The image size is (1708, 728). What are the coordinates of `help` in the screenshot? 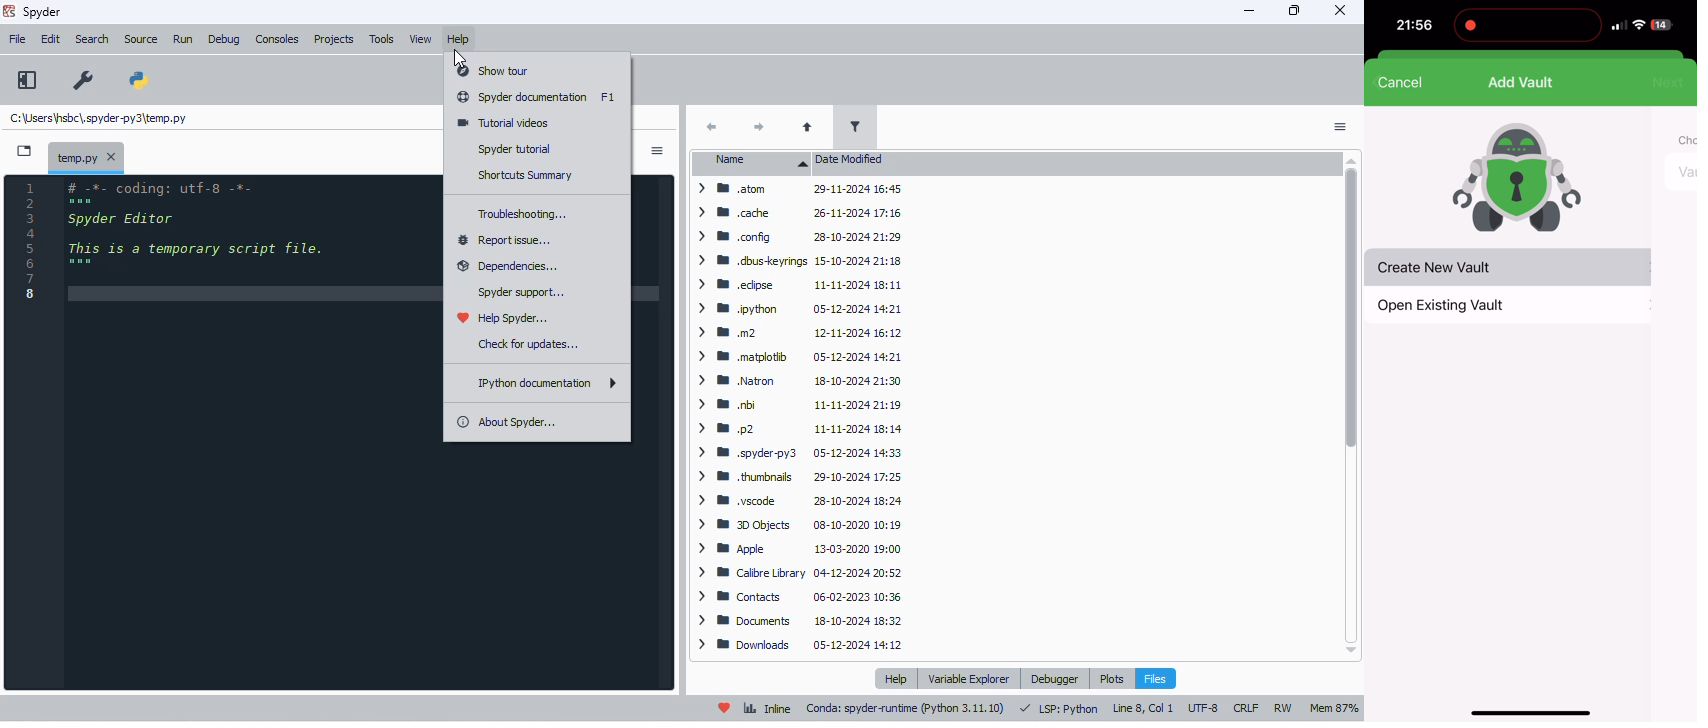 It's located at (895, 678).